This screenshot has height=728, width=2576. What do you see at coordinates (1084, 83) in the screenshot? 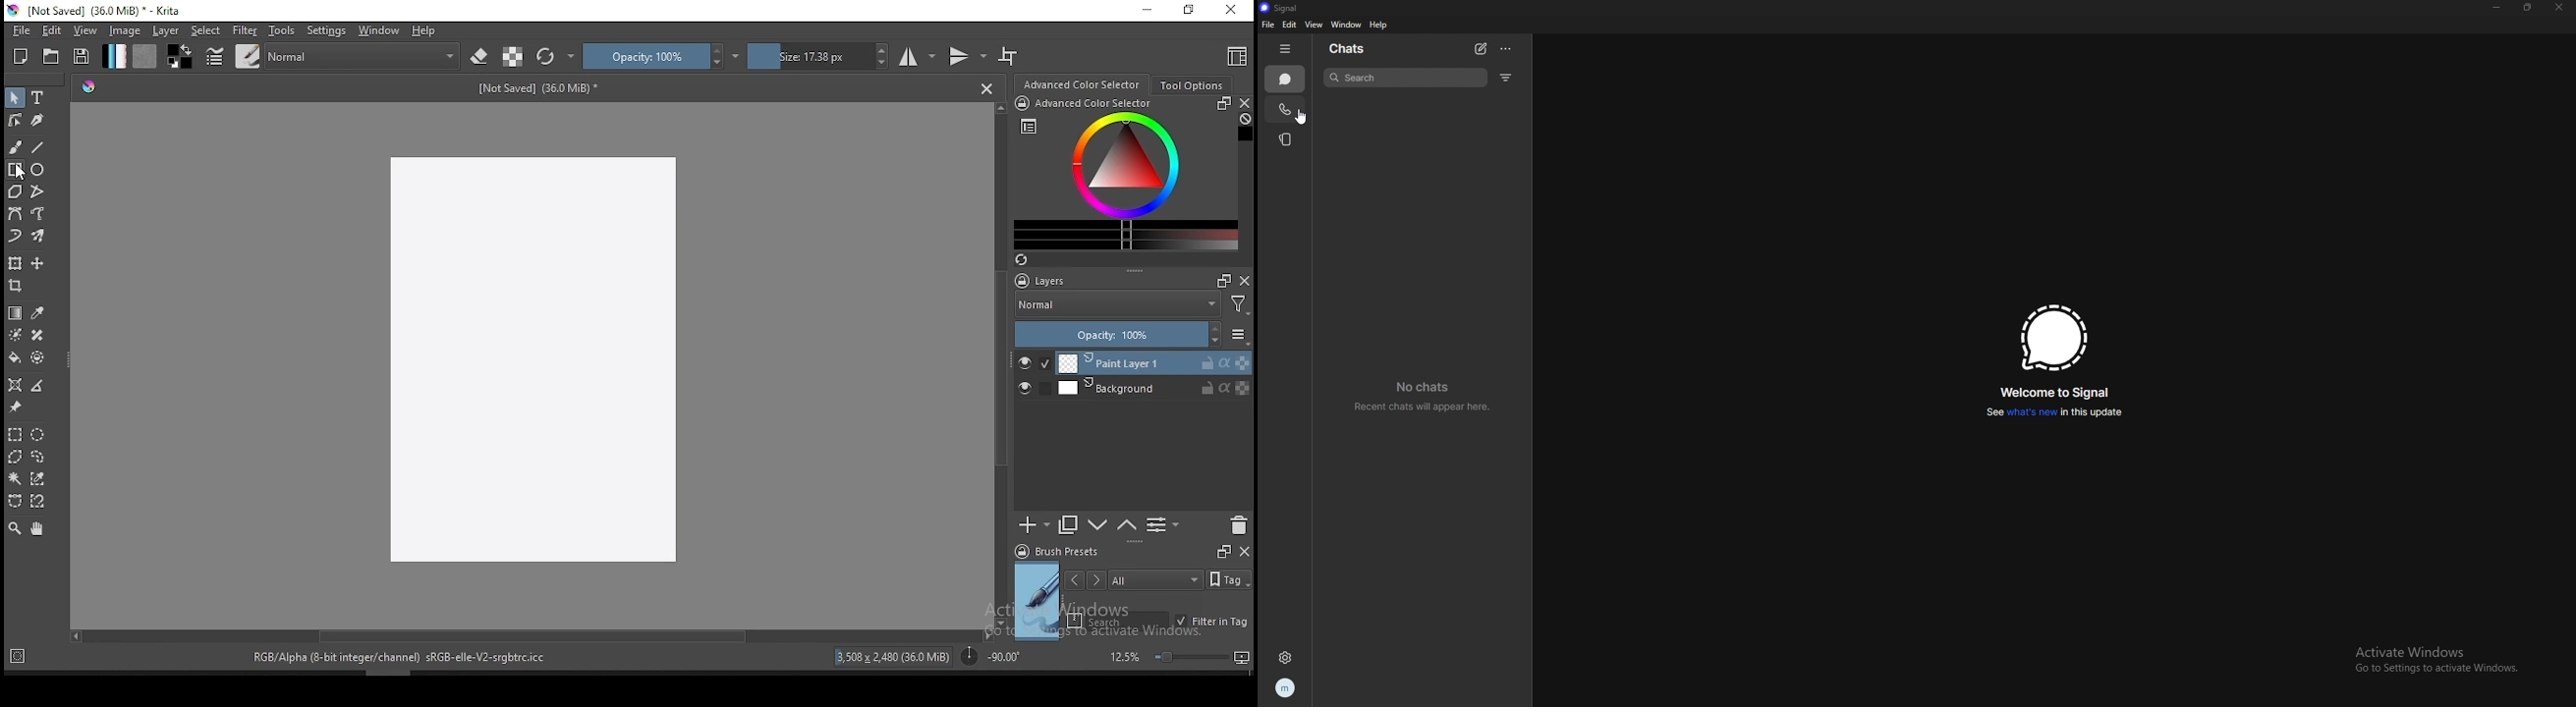
I see `advance color selector` at bounding box center [1084, 83].